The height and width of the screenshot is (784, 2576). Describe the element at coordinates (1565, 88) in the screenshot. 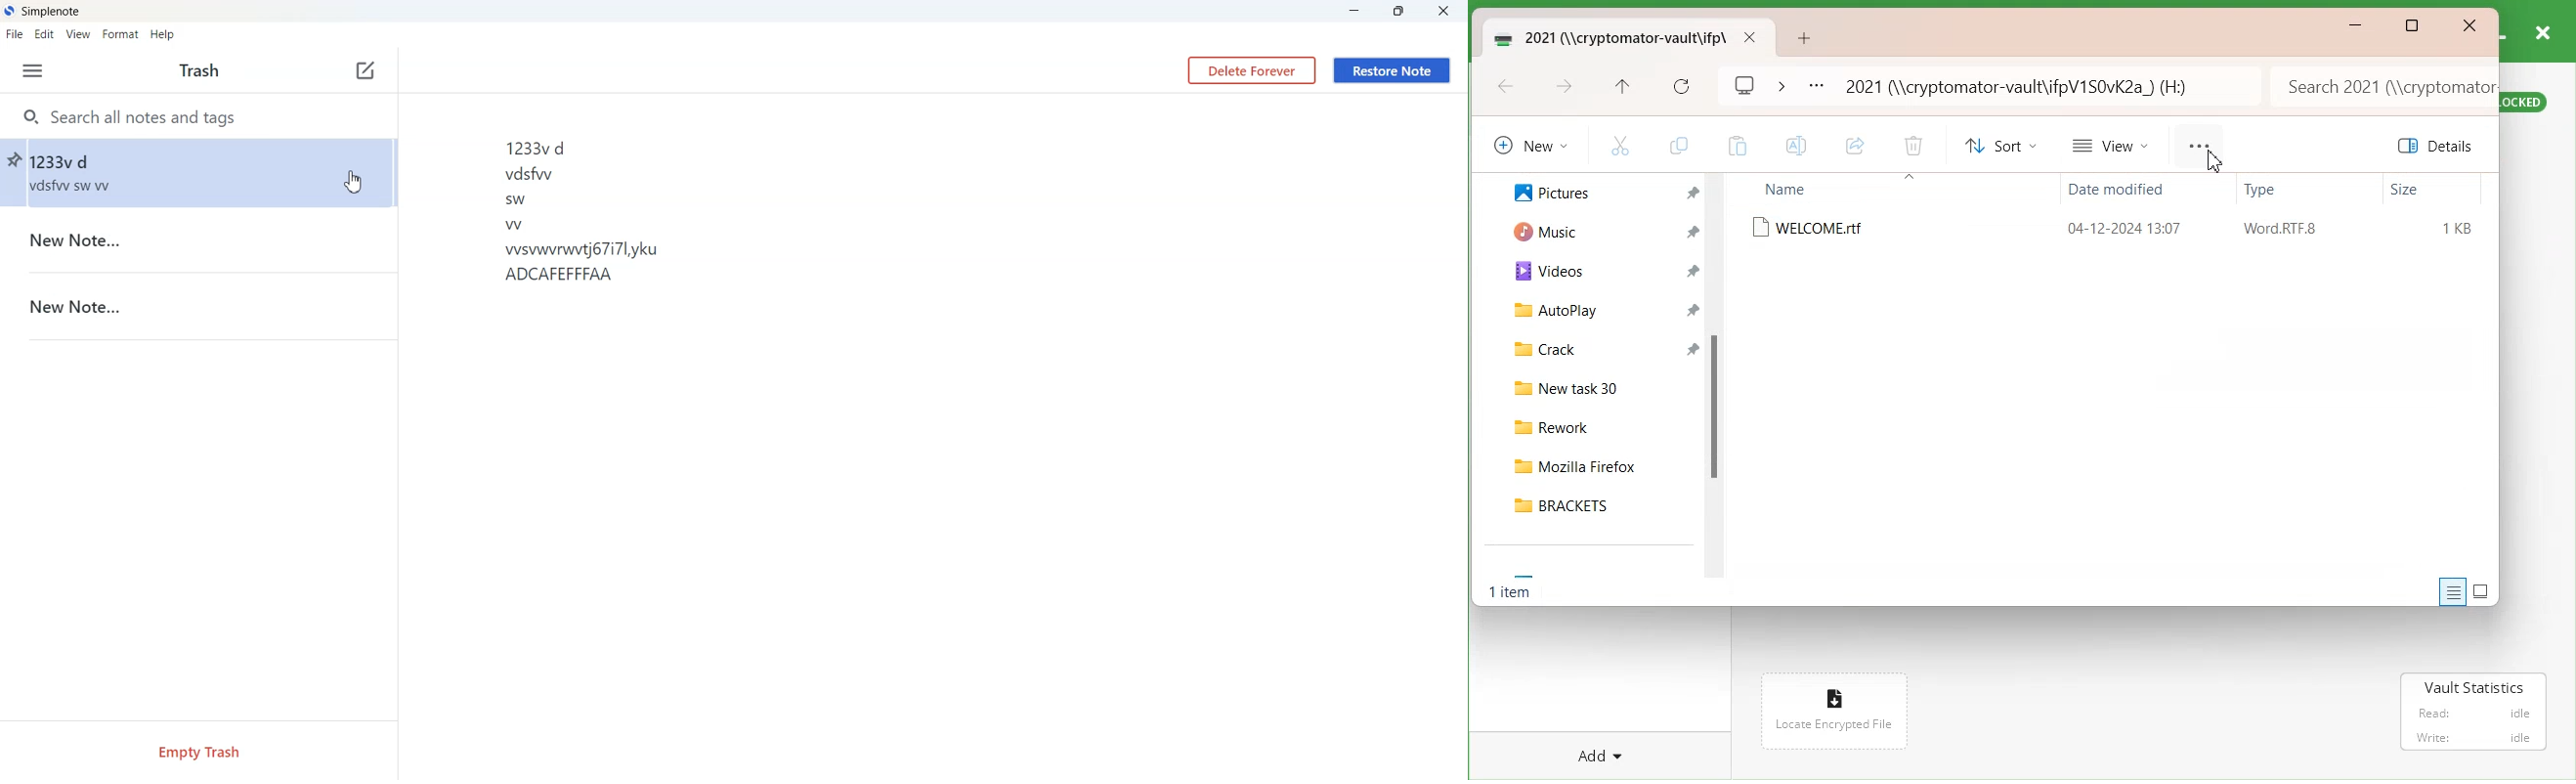

I see `Go forward` at that location.